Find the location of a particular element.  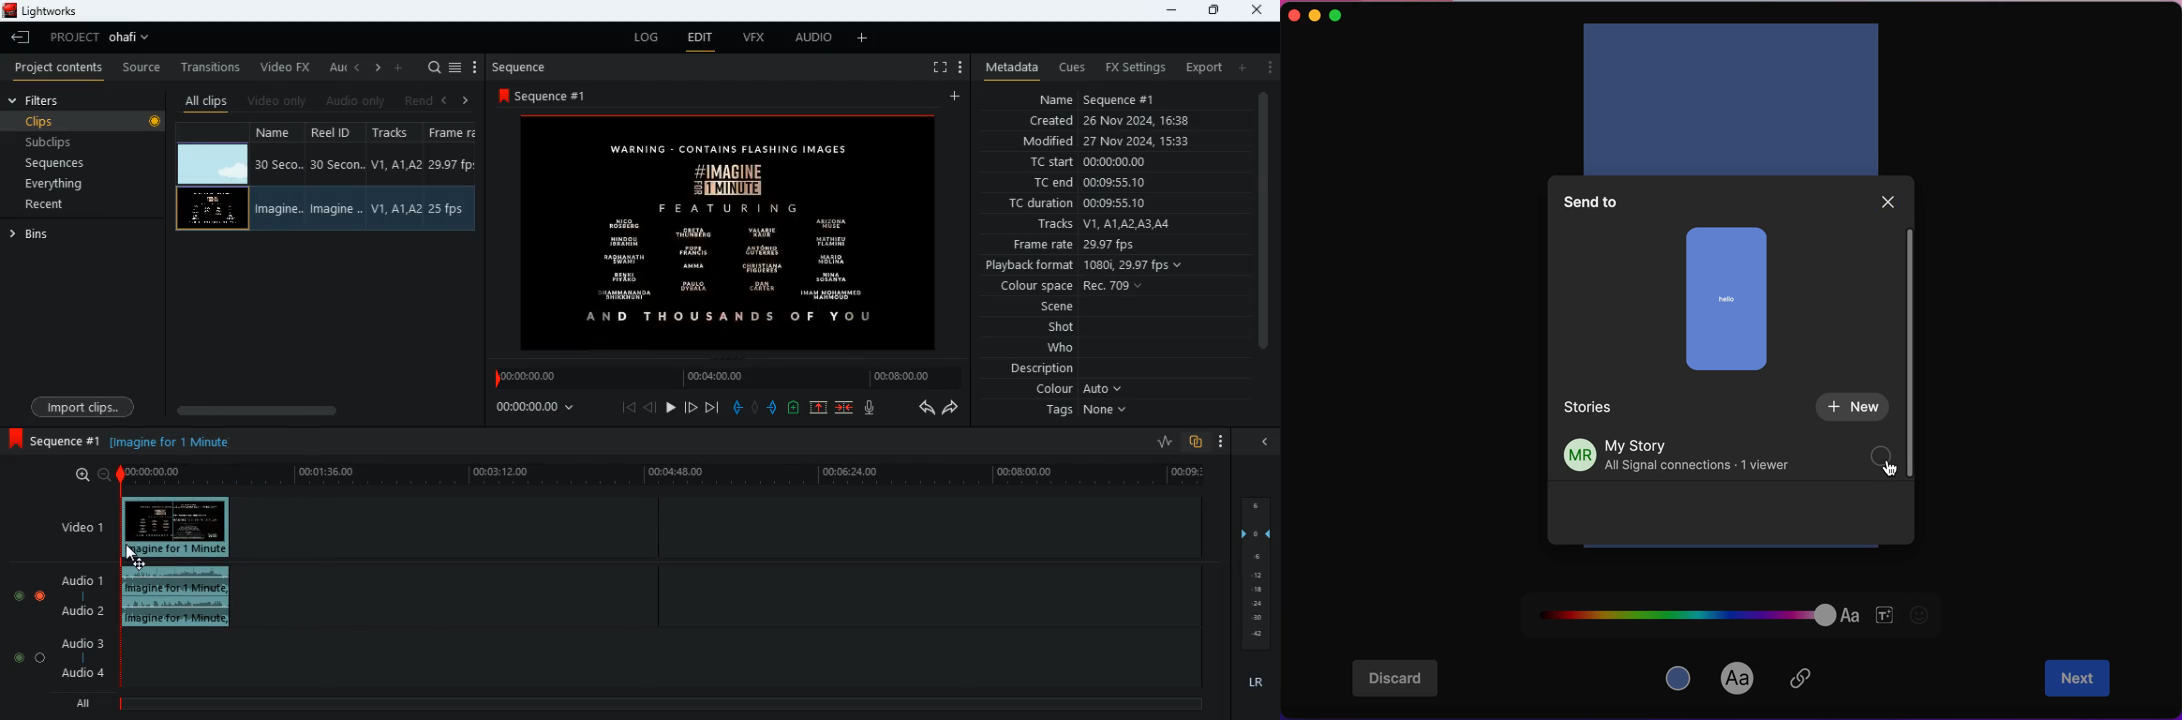

add is located at coordinates (1247, 68).